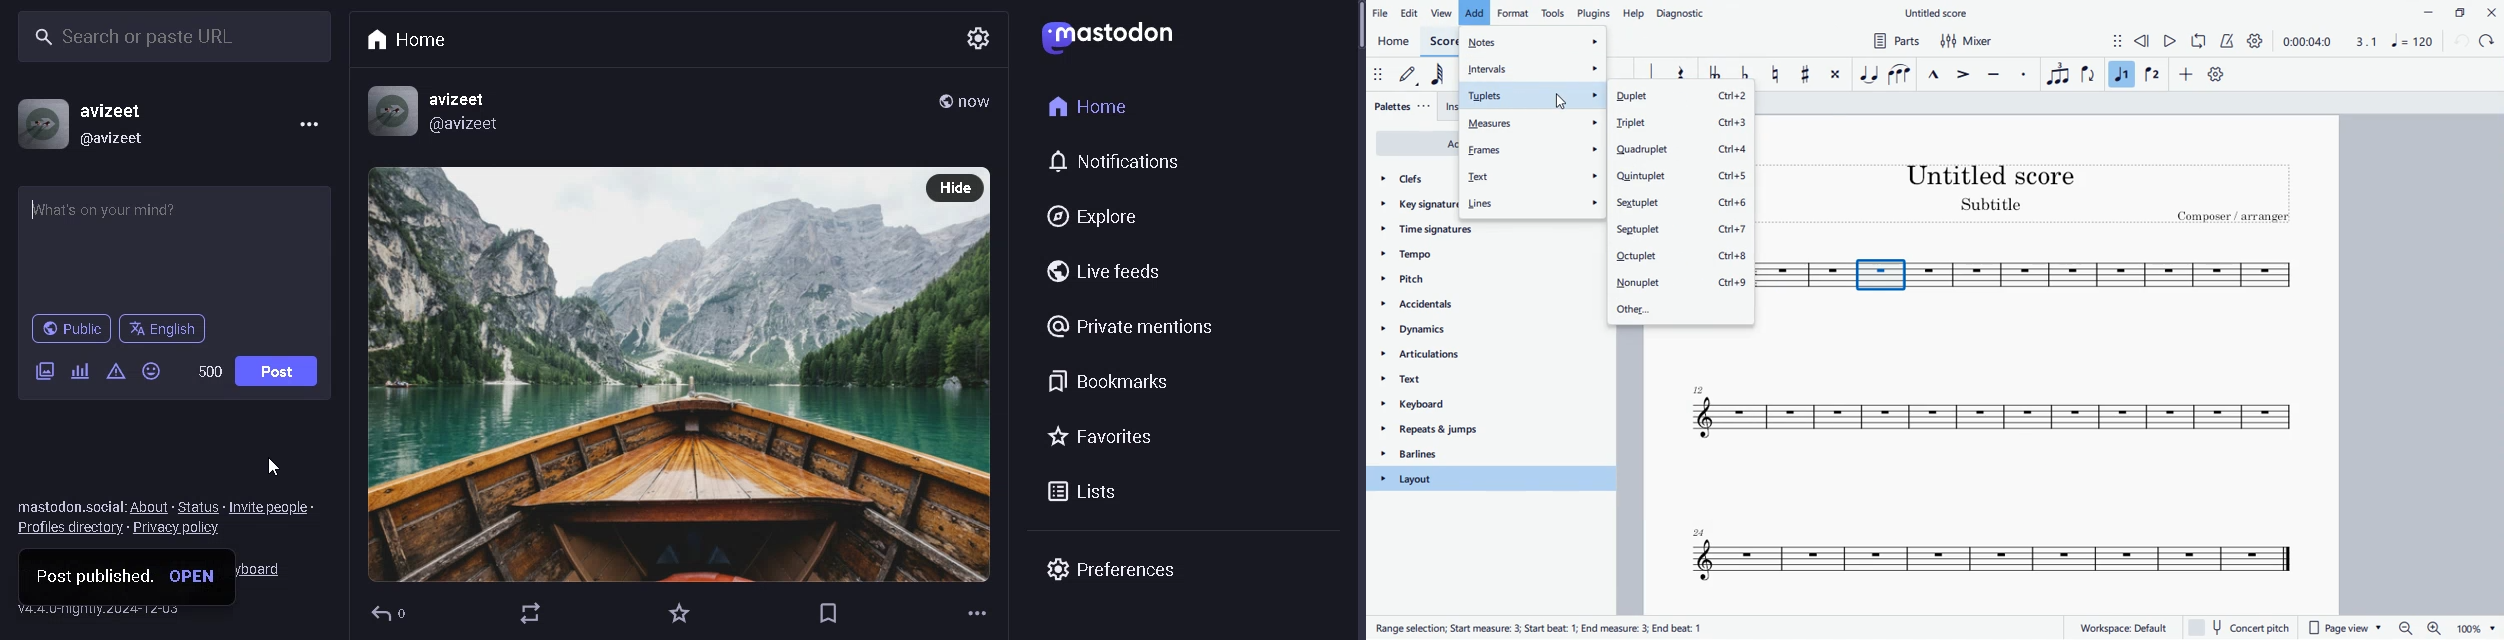 The image size is (2520, 644). Describe the element at coordinates (1978, 557) in the screenshot. I see `score` at that location.